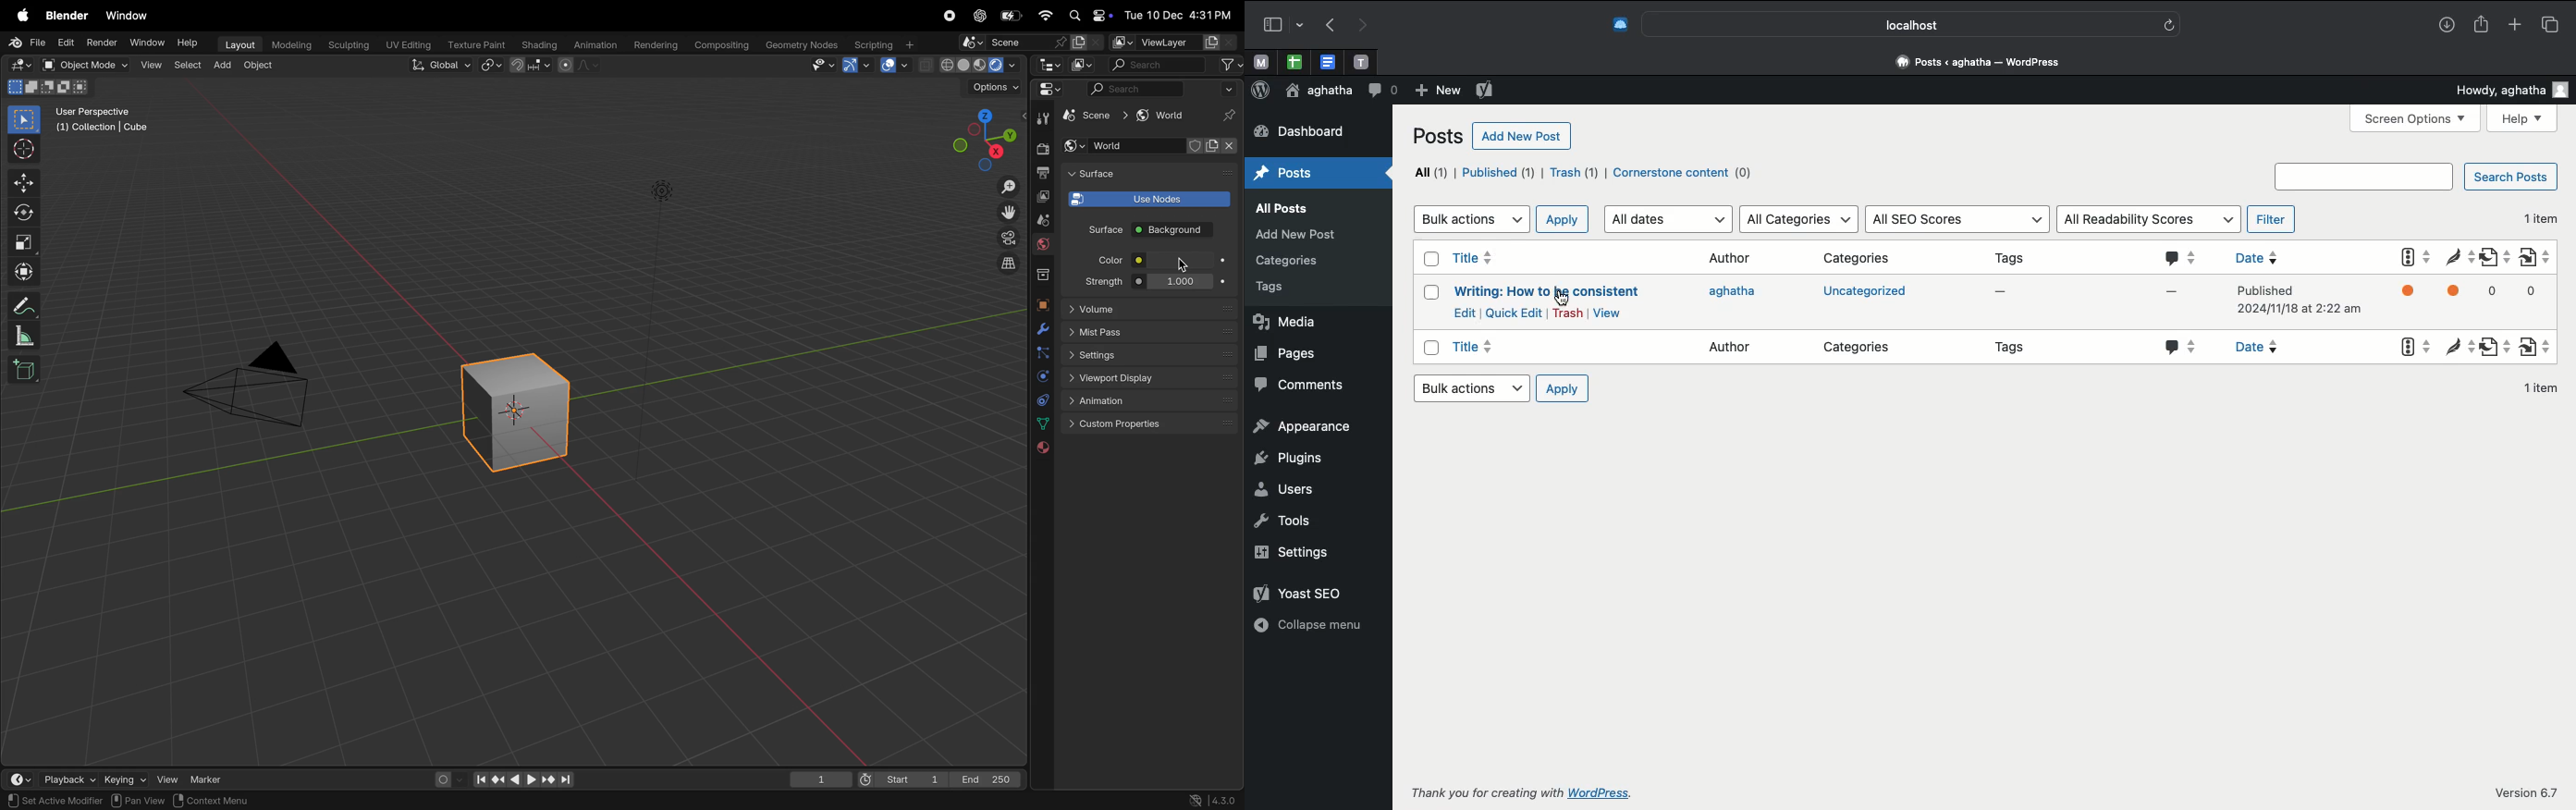 The image size is (2576, 812). I want to click on Categories, so click(1855, 349).